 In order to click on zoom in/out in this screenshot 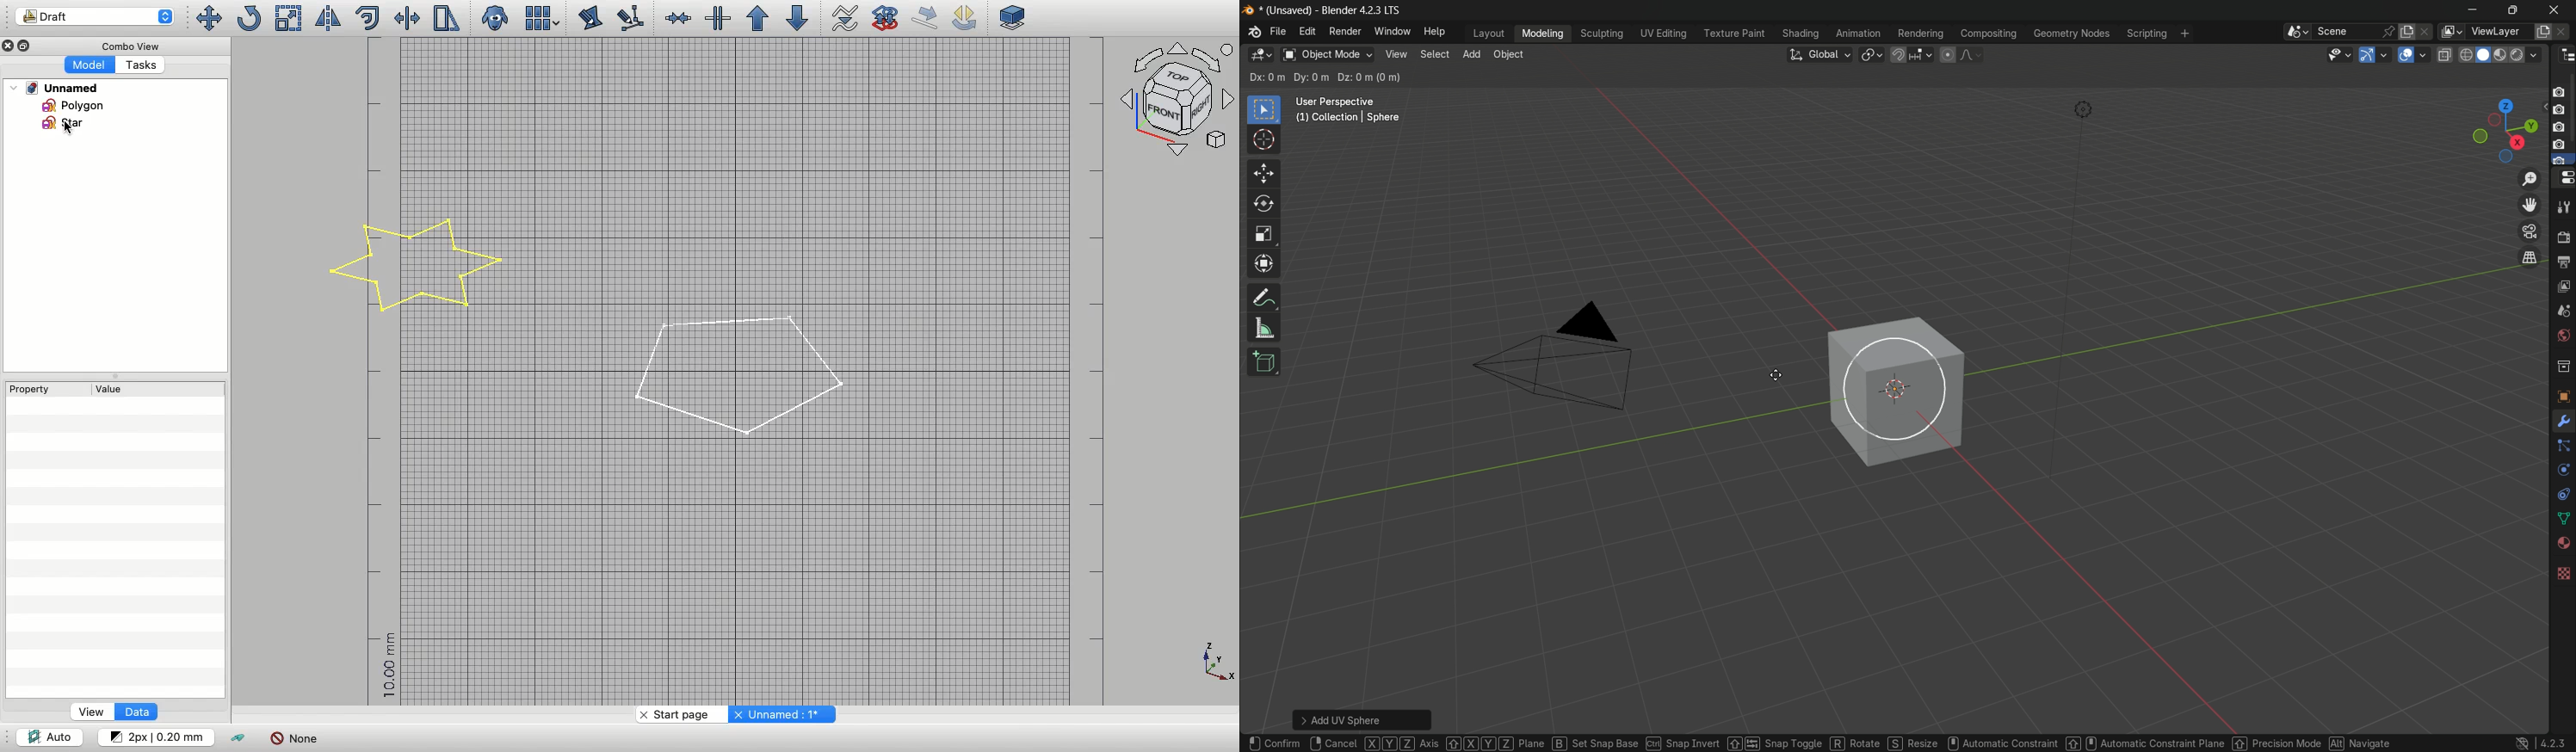, I will do `click(2528, 177)`.